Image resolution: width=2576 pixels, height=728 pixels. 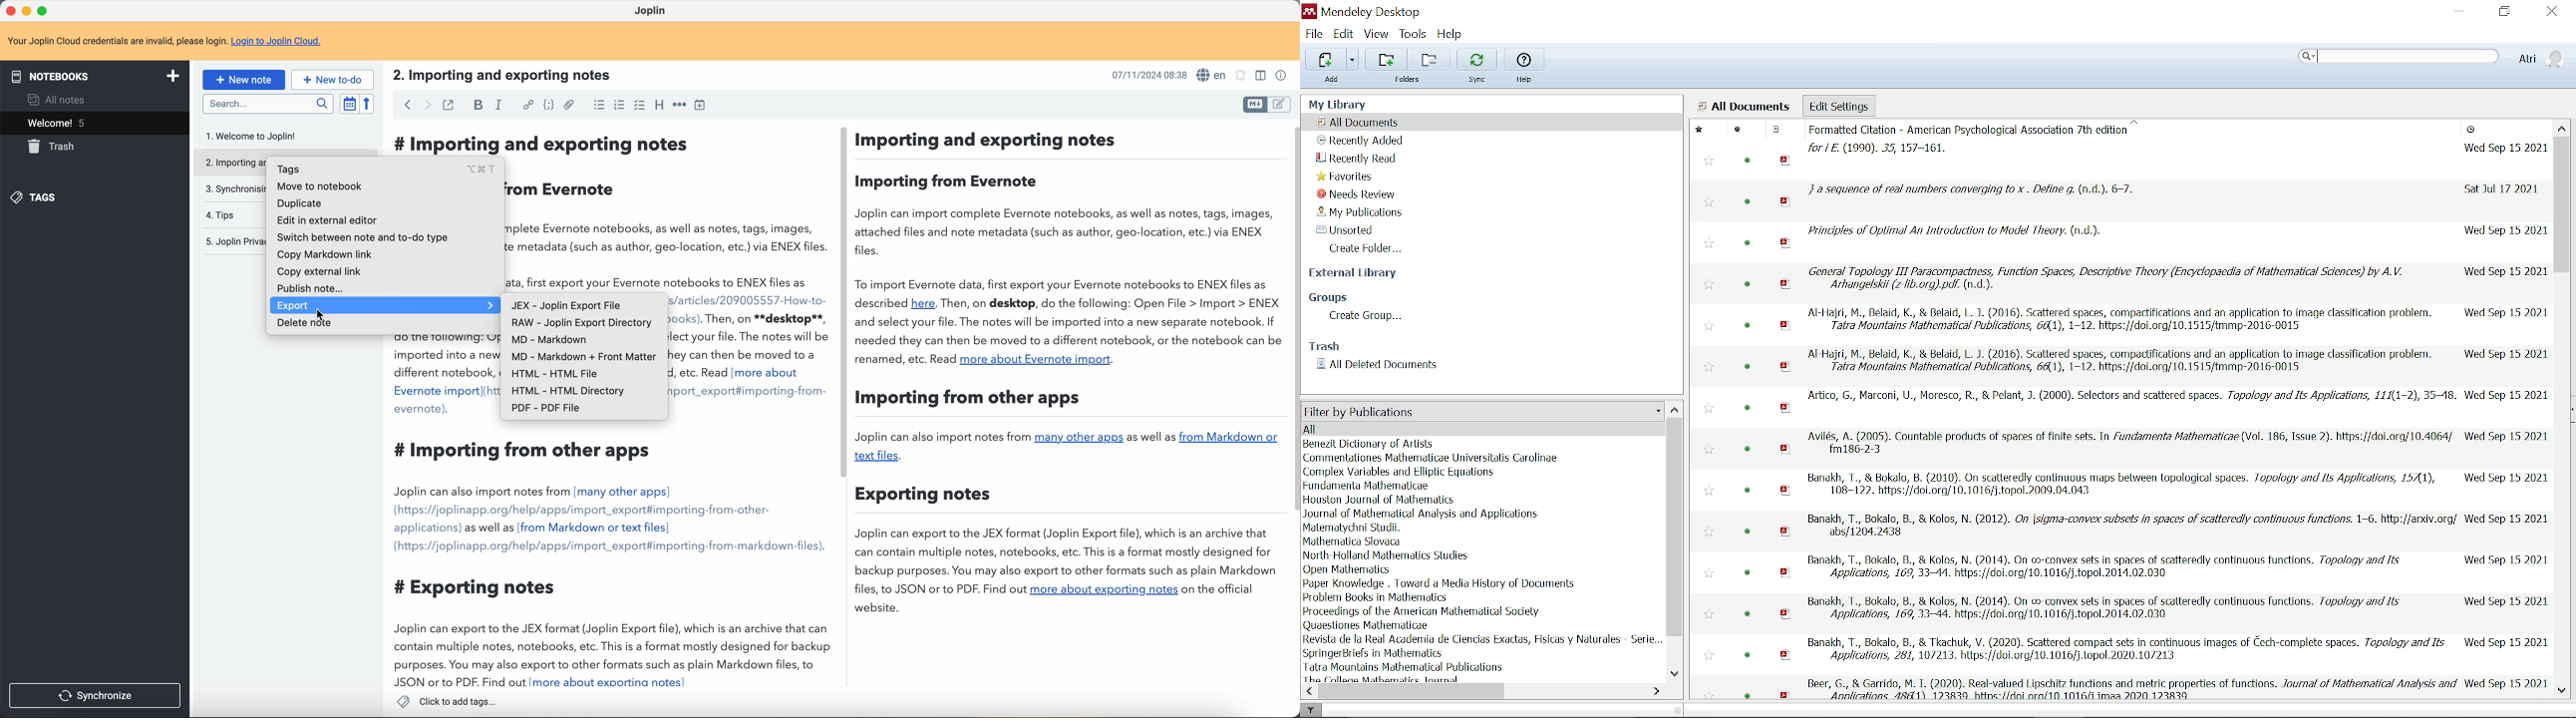 I want to click on italic, so click(x=500, y=105).